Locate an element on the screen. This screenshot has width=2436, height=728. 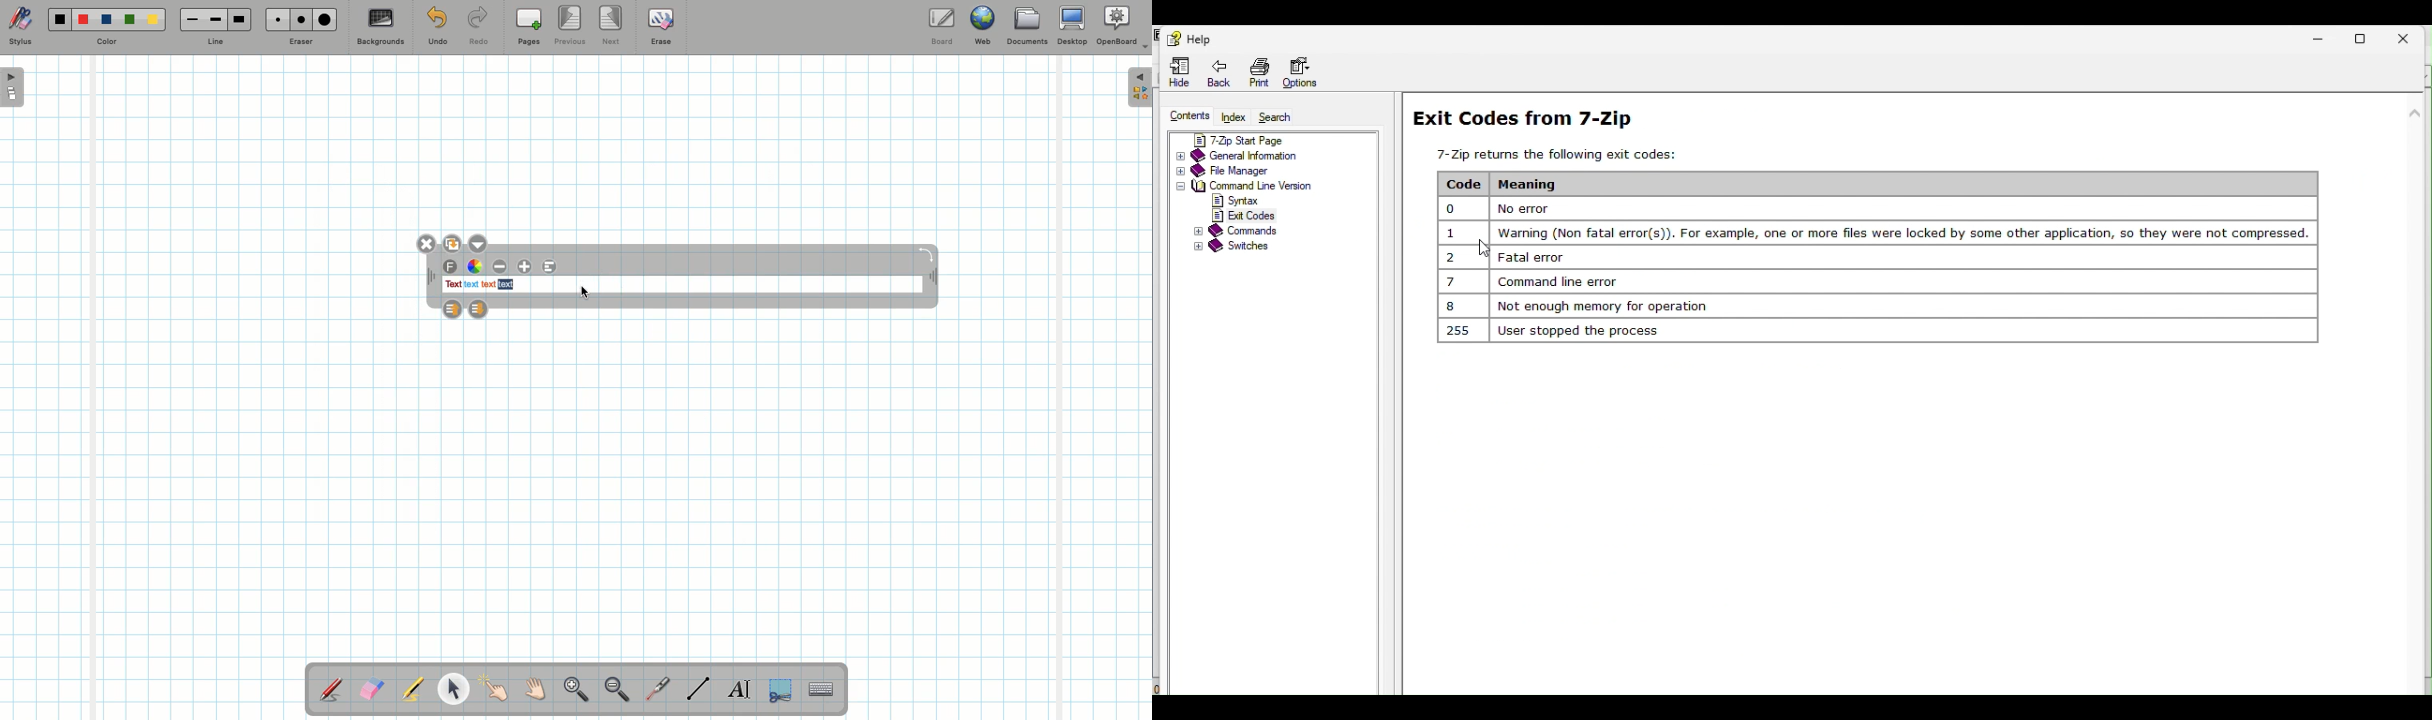
Layer up is located at coordinates (450, 308).